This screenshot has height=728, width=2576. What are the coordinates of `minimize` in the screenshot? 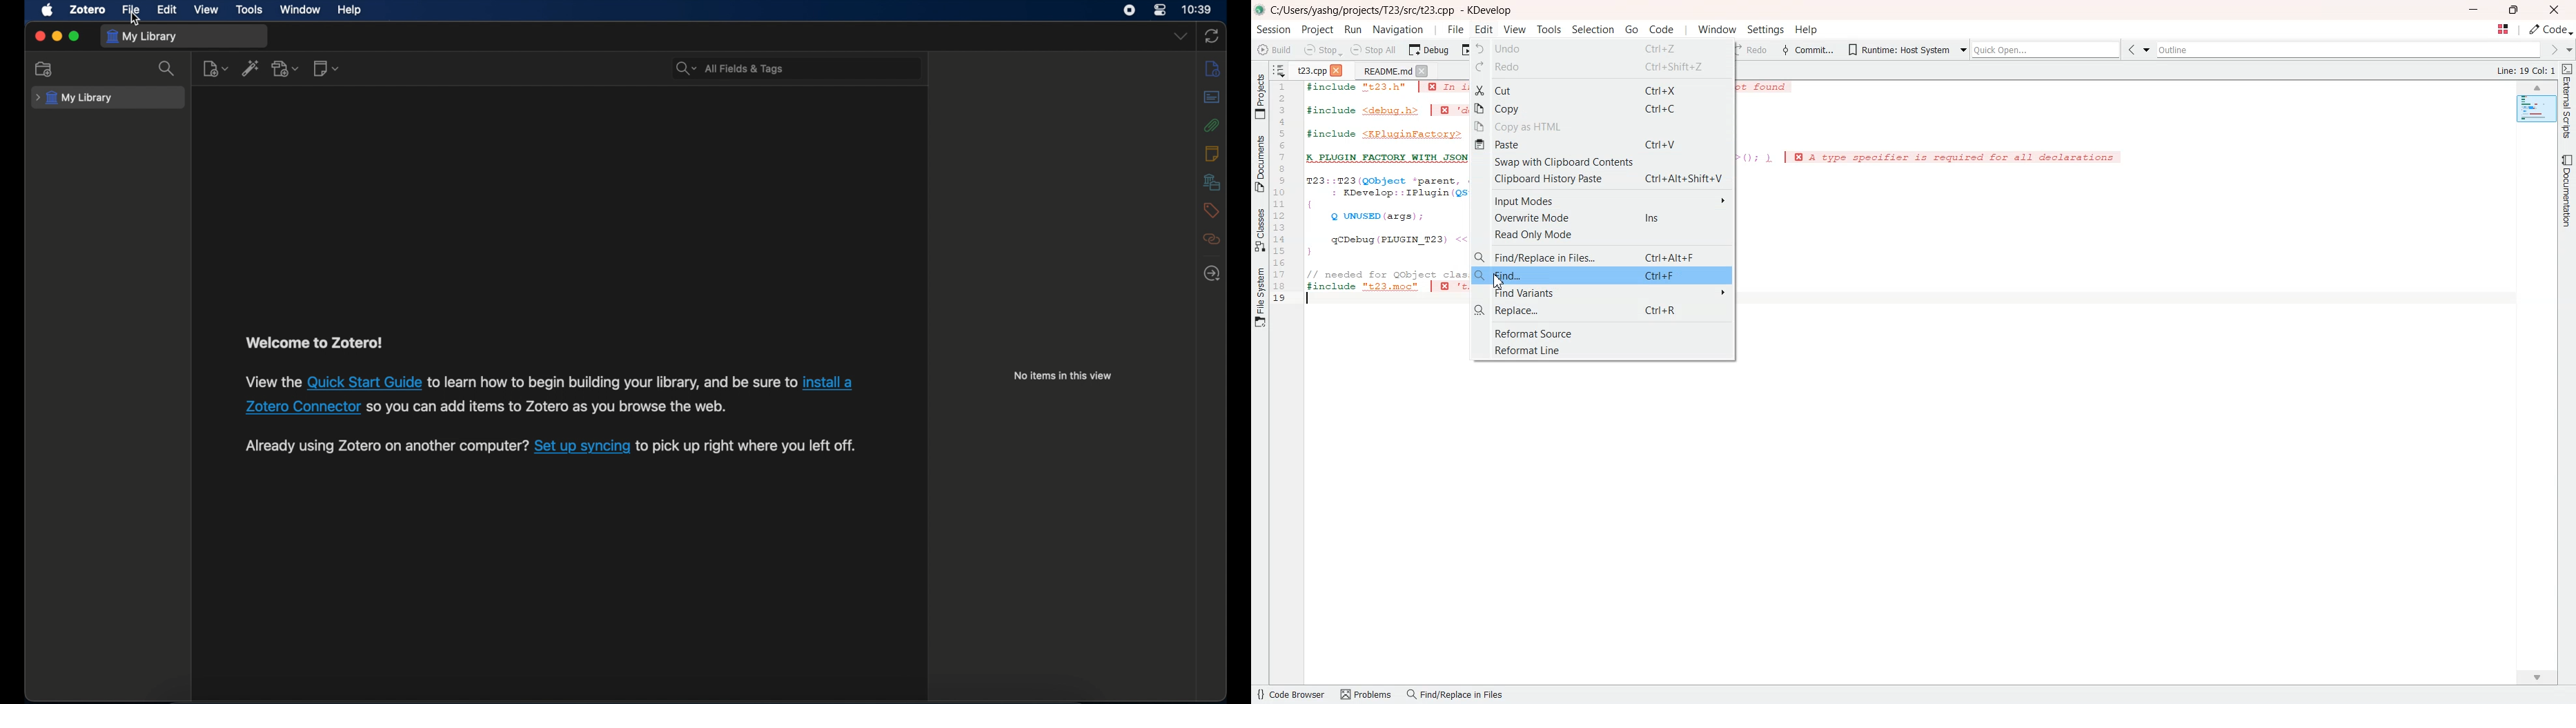 It's located at (58, 37).